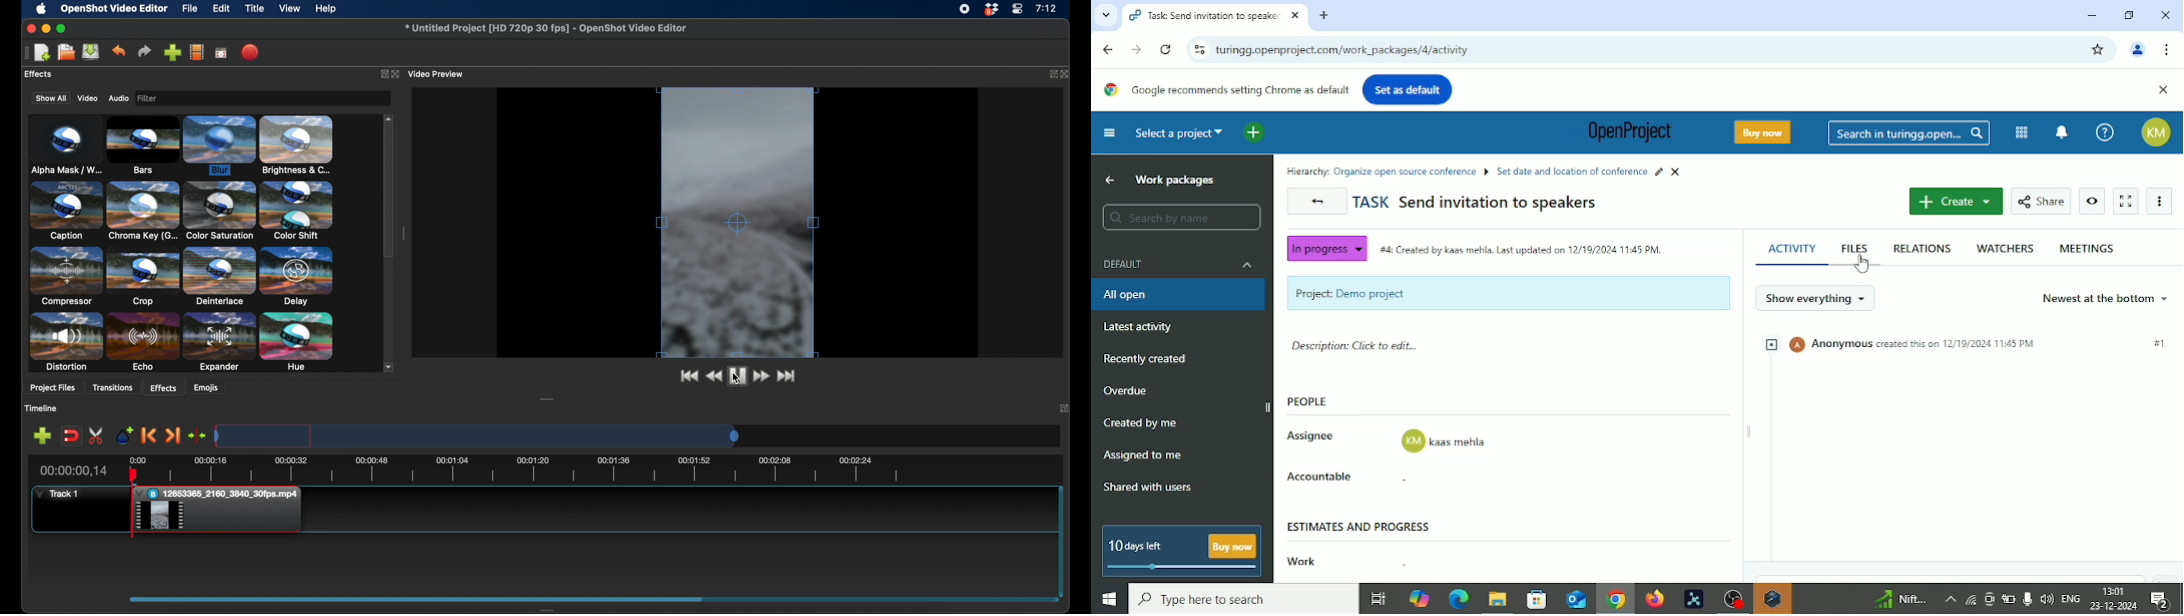 The height and width of the screenshot is (616, 2184). Describe the element at coordinates (143, 210) in the screenshot. I see `chroma key` at that location.